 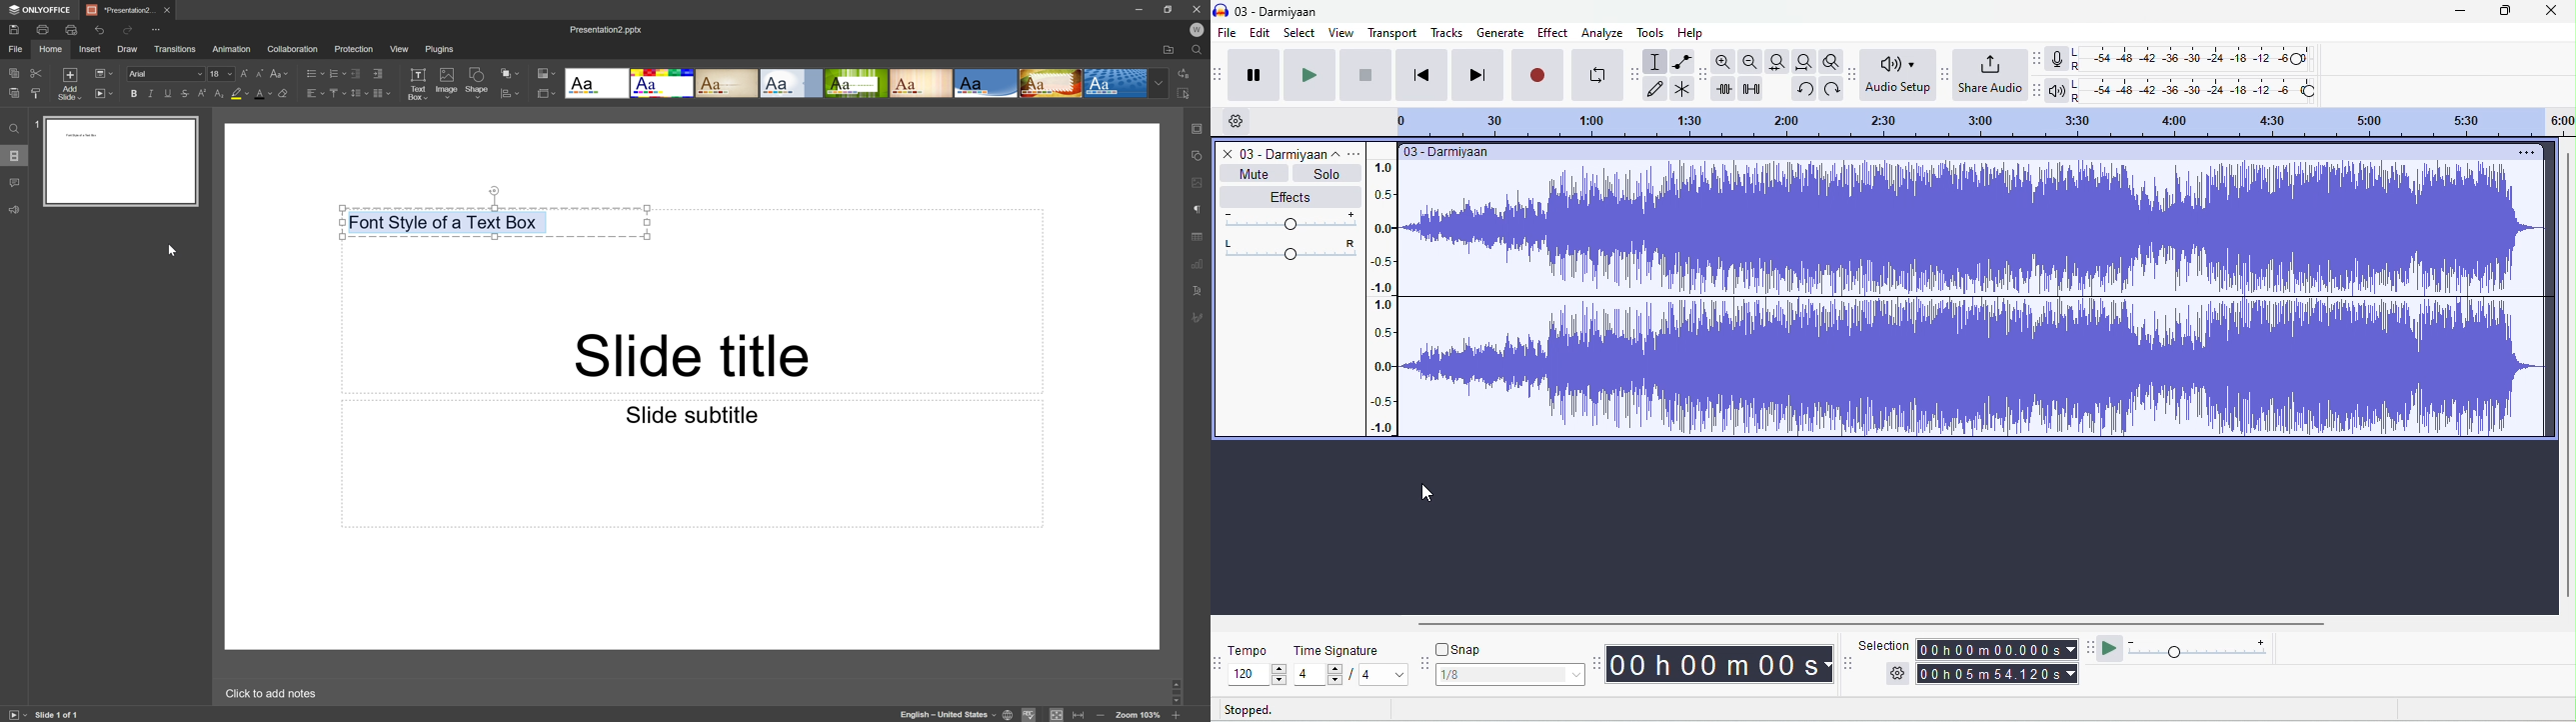 What do you see at coordinates (280, 72) in the screenshot?
I see `Change case` at bounding box center [280, 72].